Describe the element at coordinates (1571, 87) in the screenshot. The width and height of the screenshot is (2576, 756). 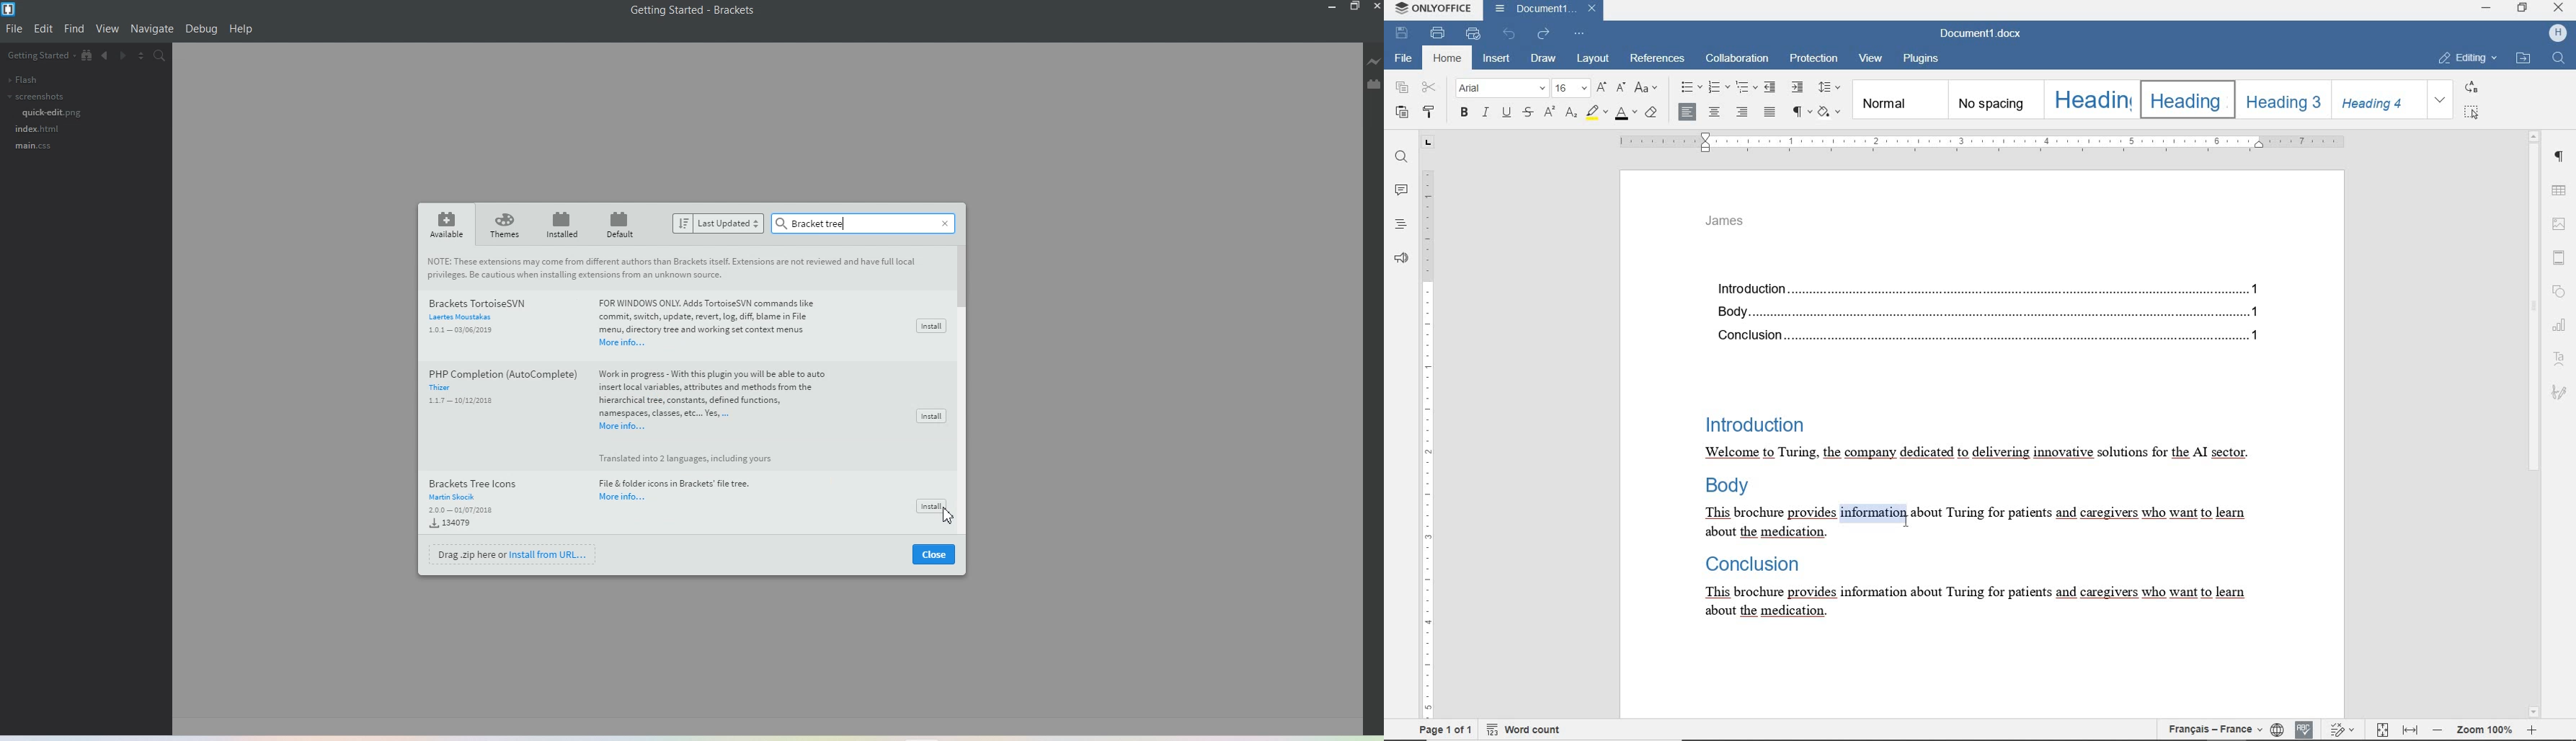
I see `FONT SIZE` at that location.